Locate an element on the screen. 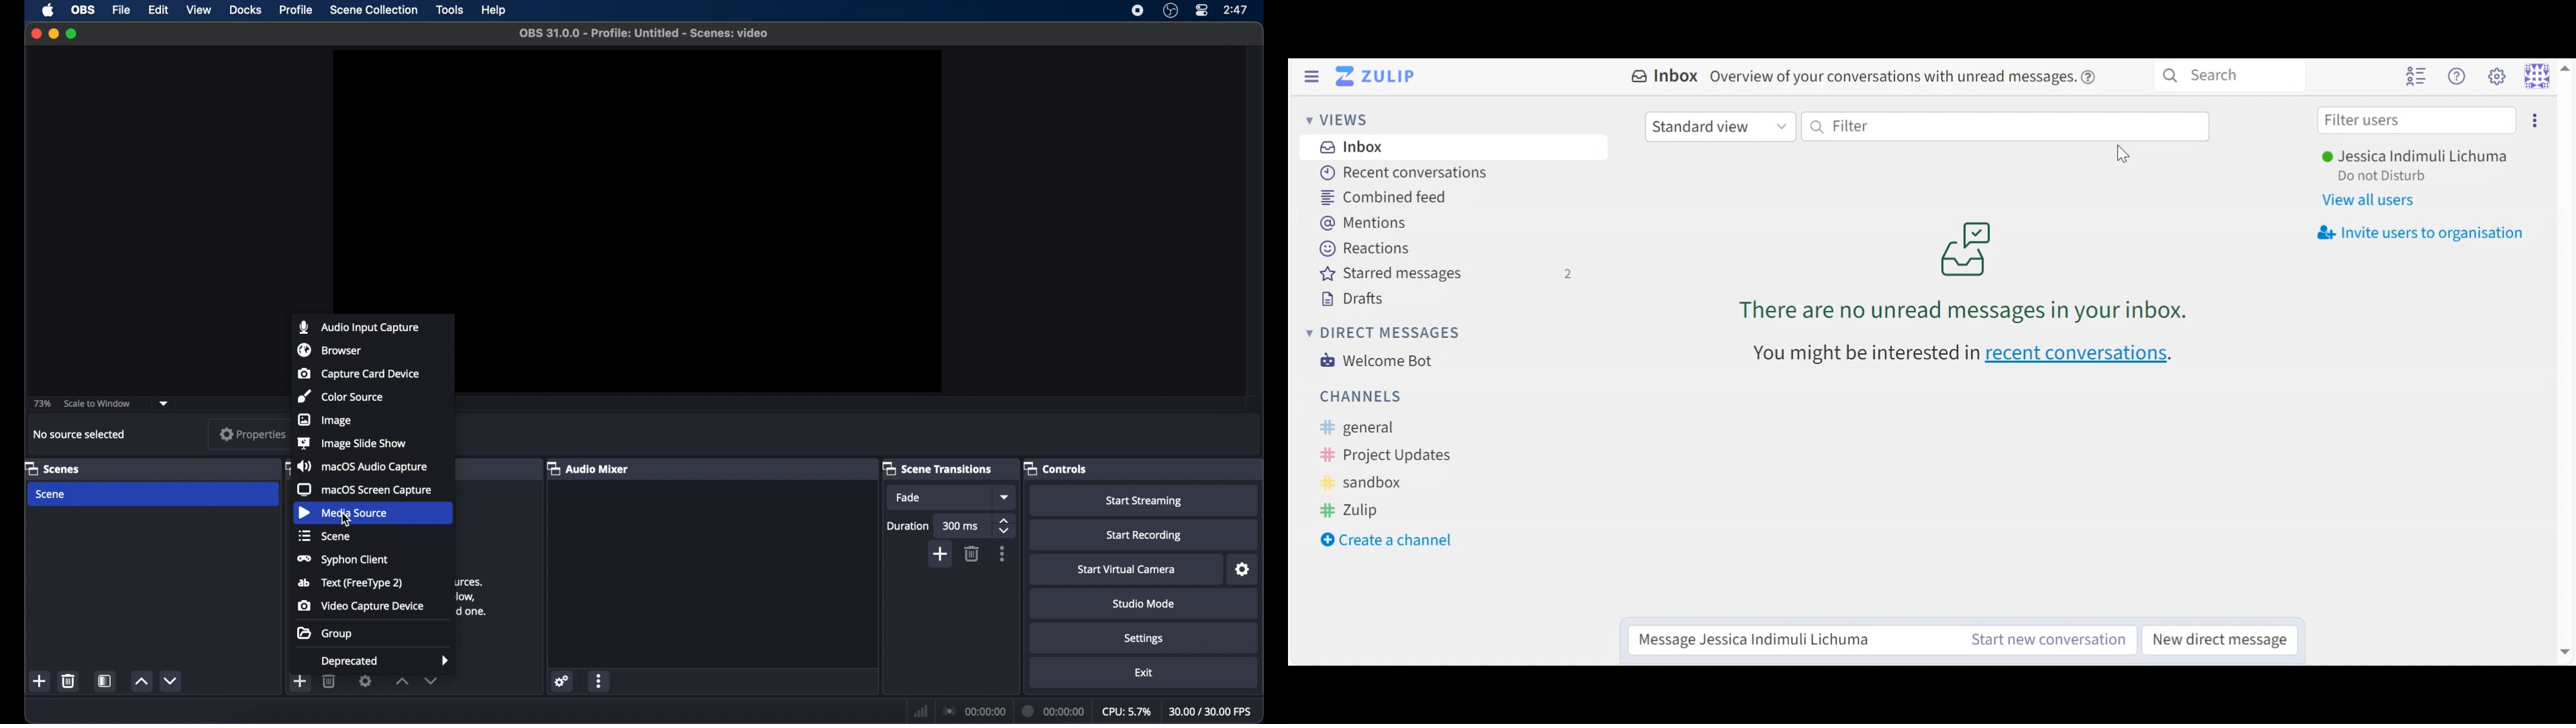 This screenshot has width=2576, height=728. recent conversations is located at coordinates (1963, 353).